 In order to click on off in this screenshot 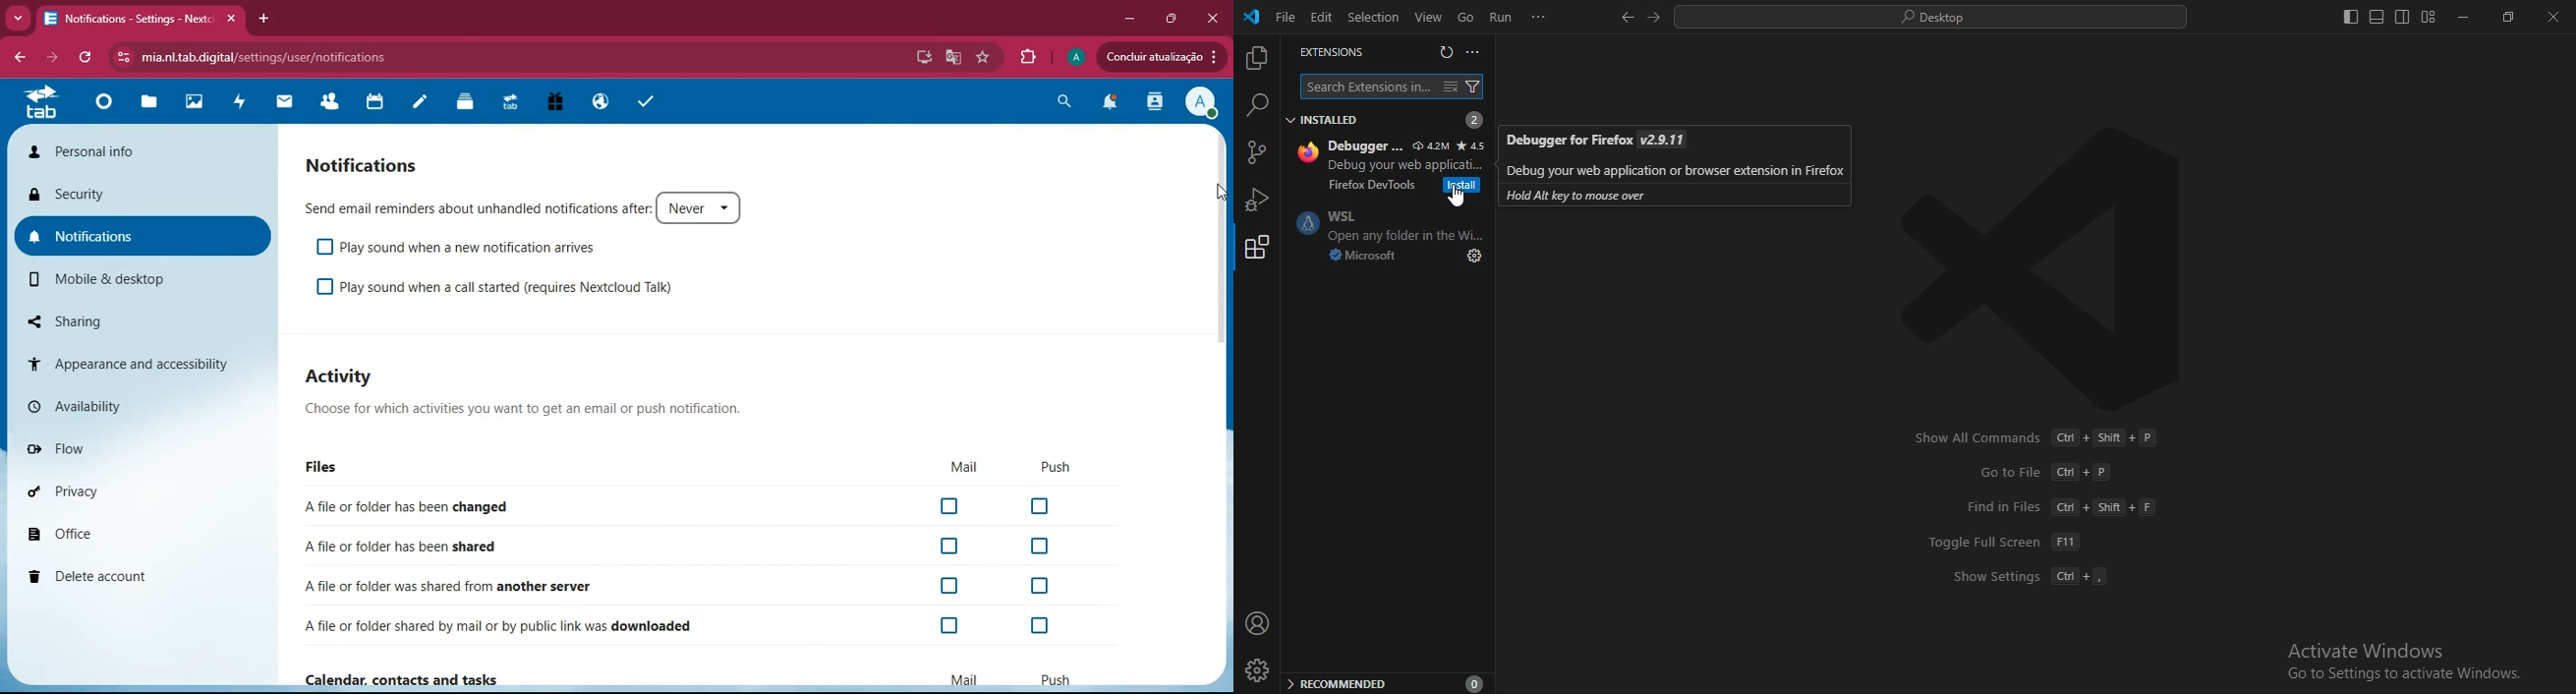, I will do `click(950, 626)`.